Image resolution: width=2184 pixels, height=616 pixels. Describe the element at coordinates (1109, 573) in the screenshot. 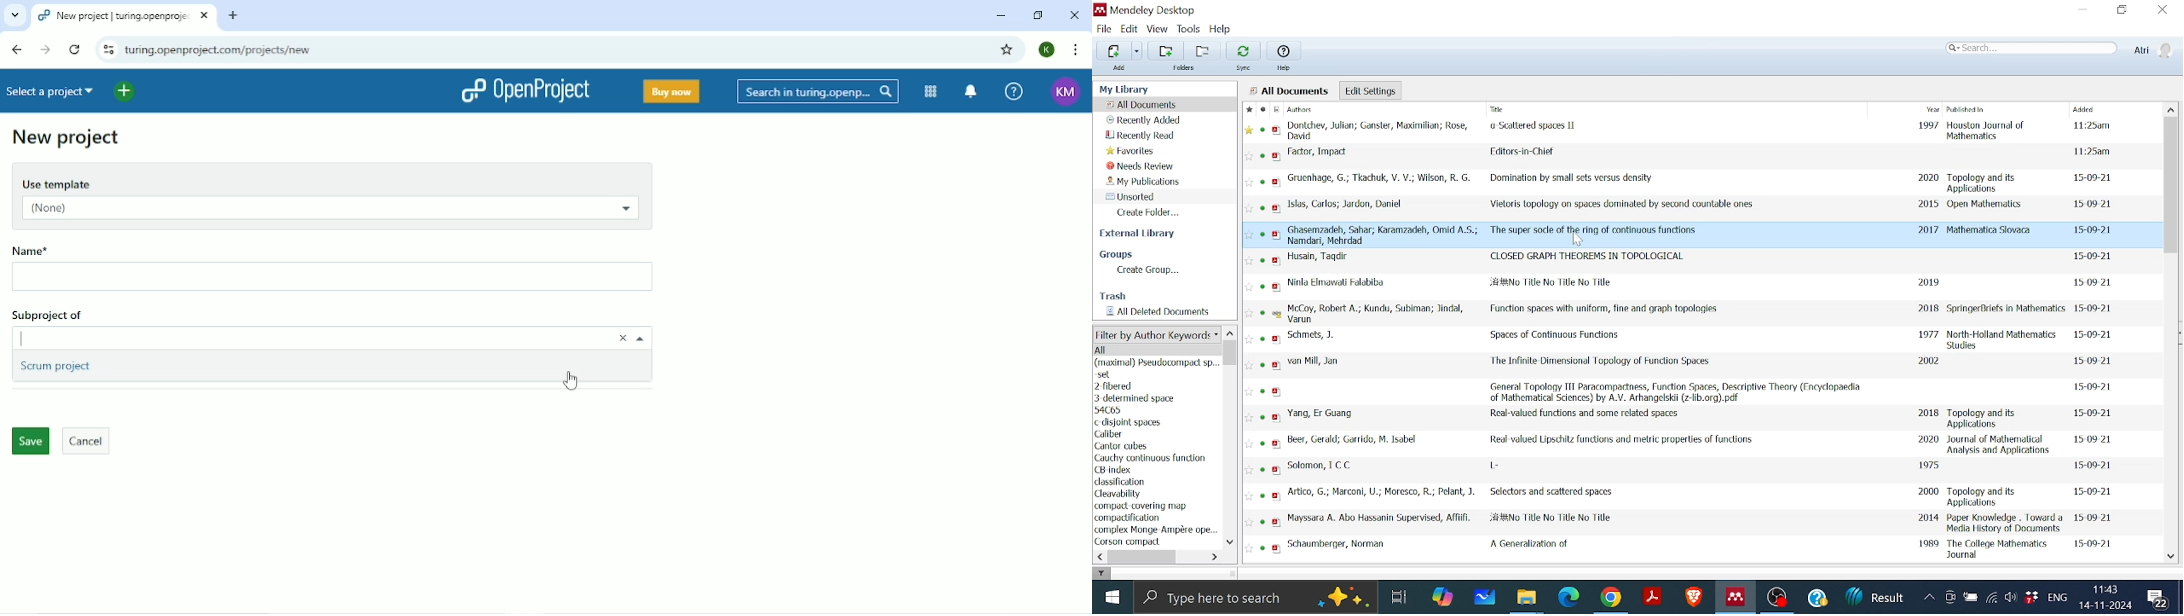

I see `filter` at that location.